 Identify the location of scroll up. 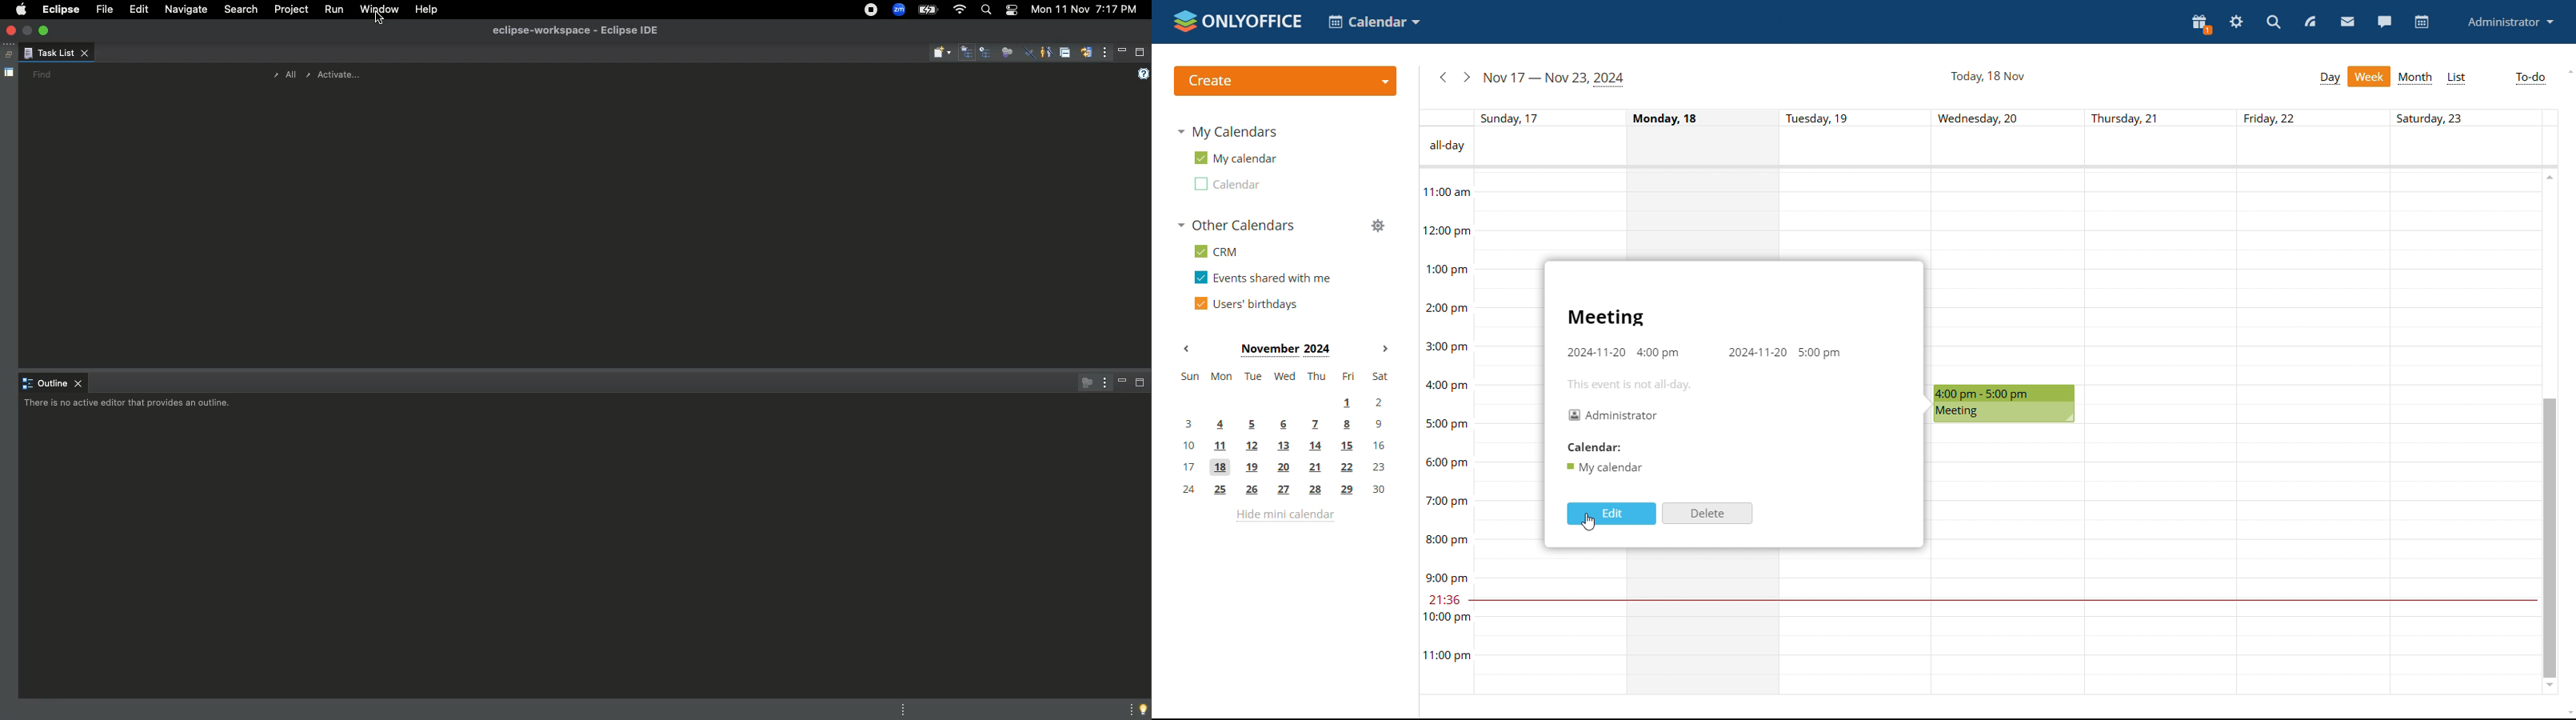
(2567, 72).